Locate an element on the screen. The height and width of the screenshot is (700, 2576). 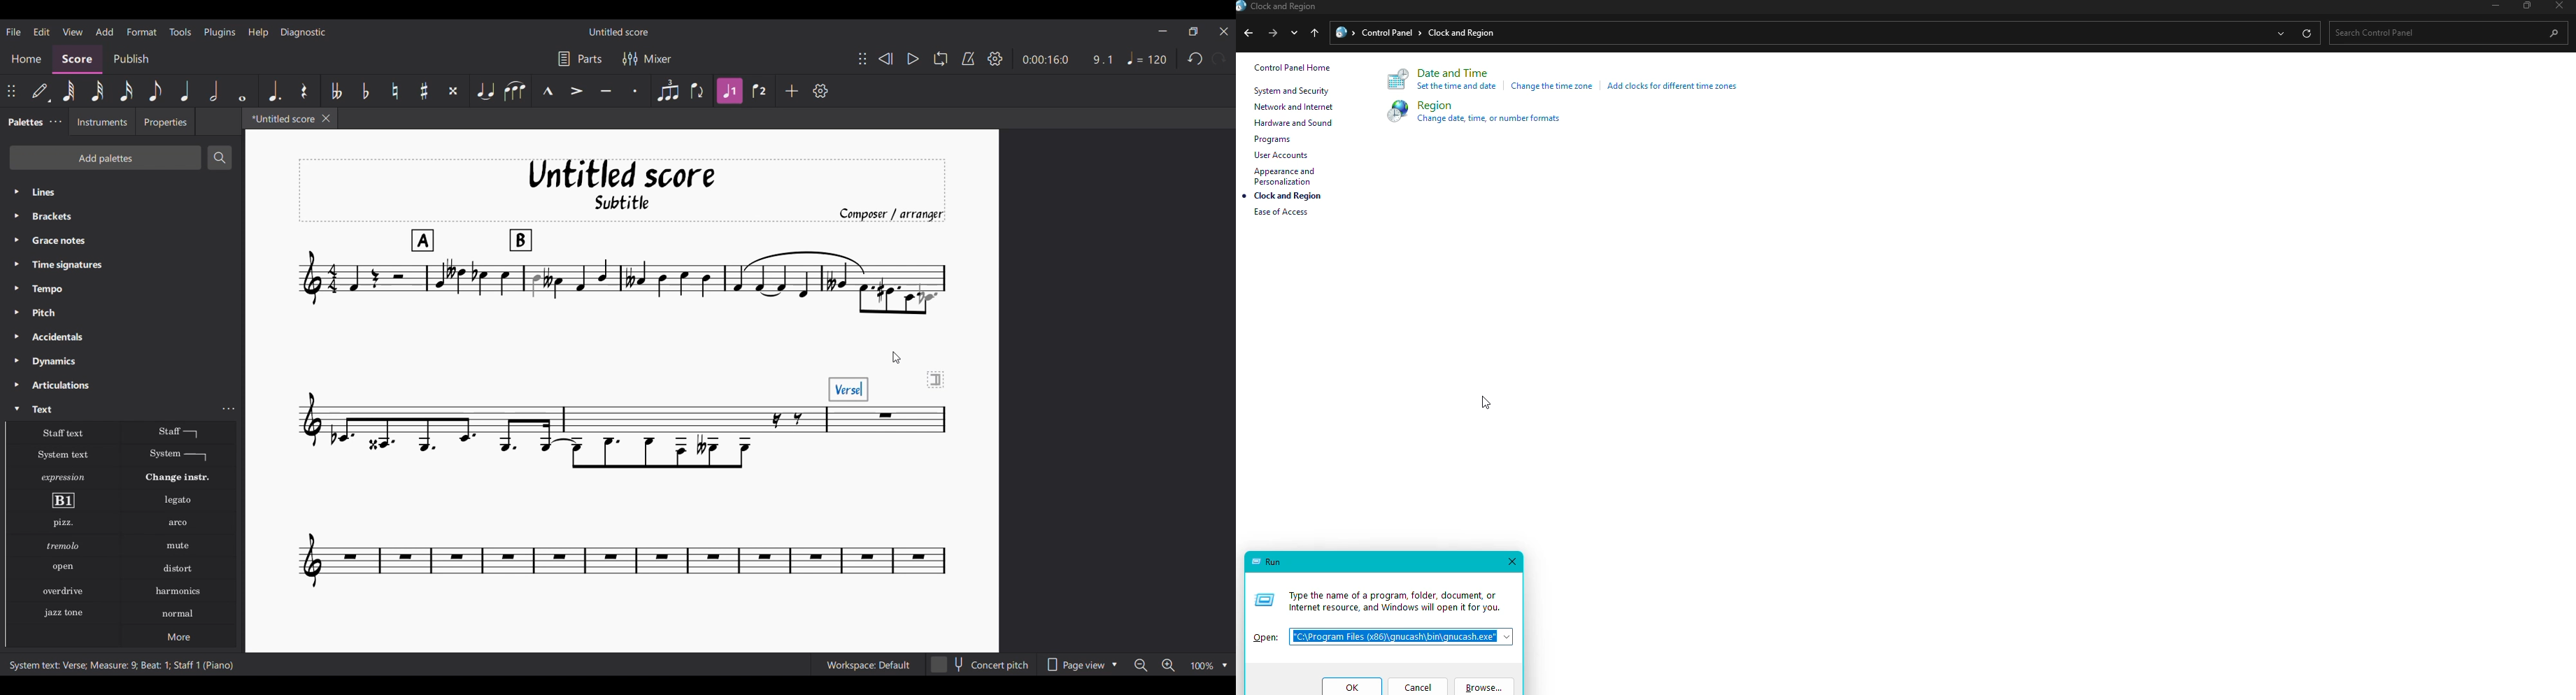
Quarter note is located at coordinates (185, 90).